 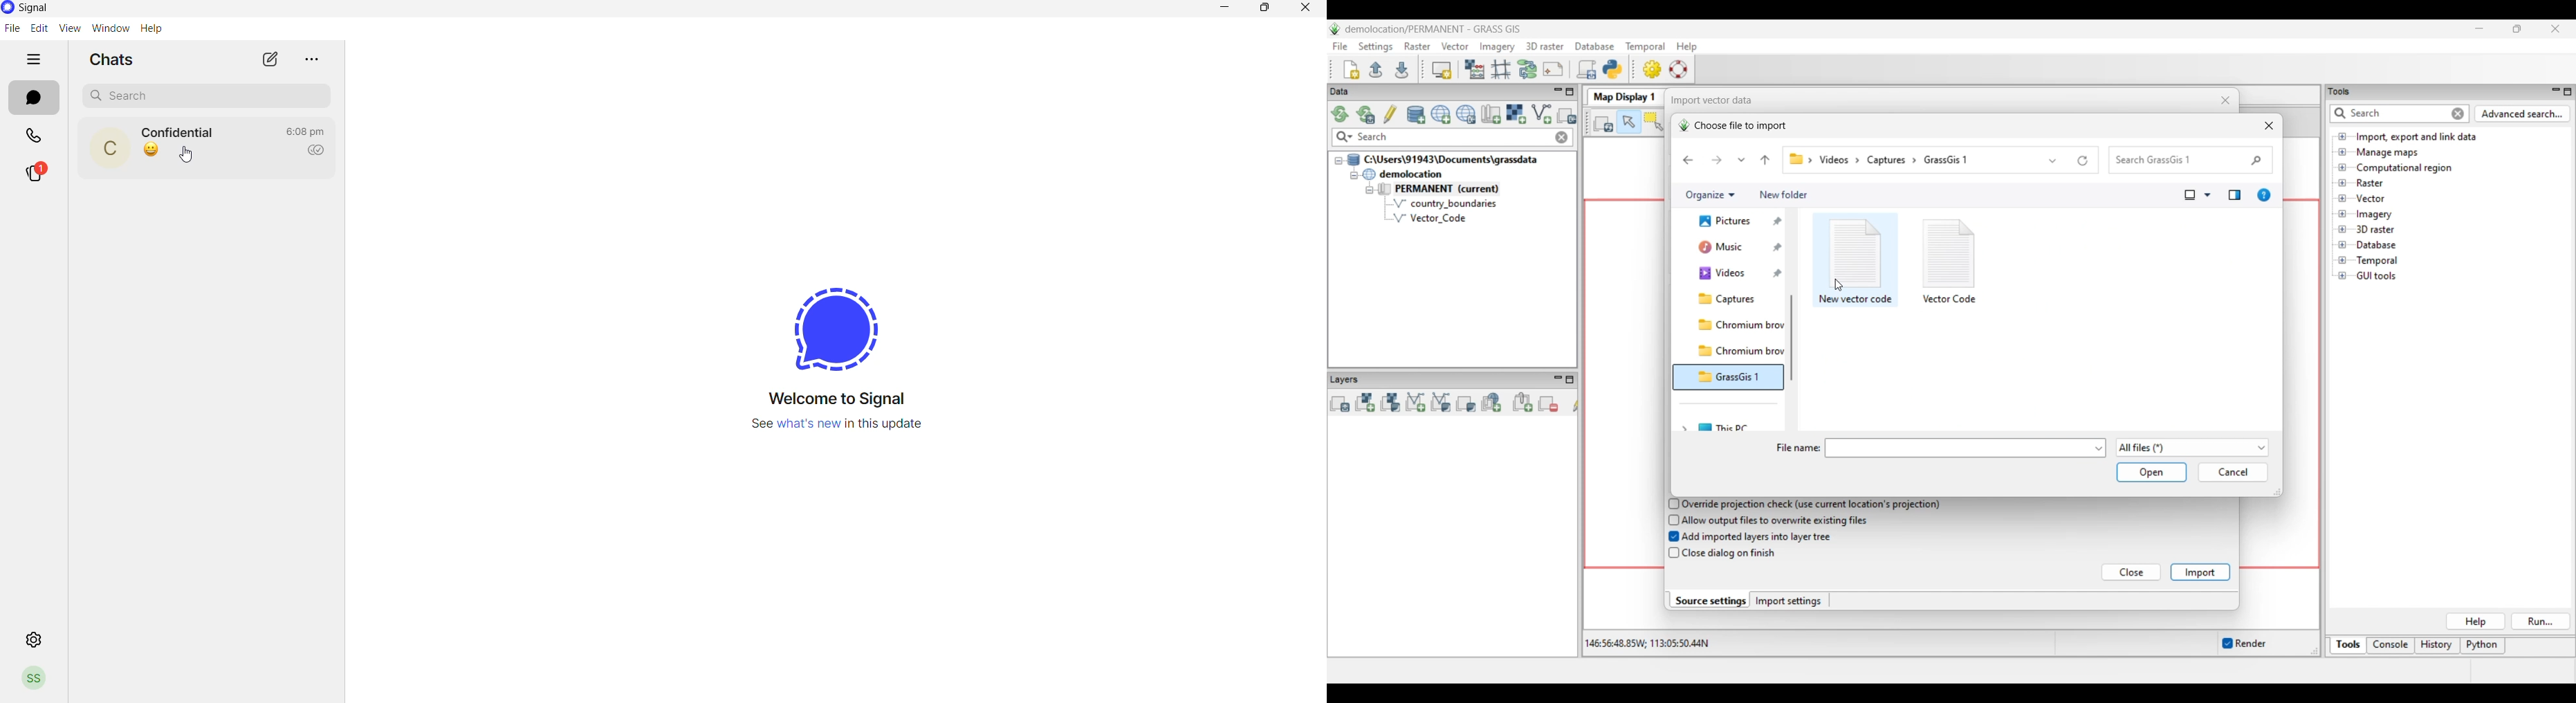 What do you see at coordinates (315, 60) in the screenshot?
I see `more options` at bounding box center [315, 60].